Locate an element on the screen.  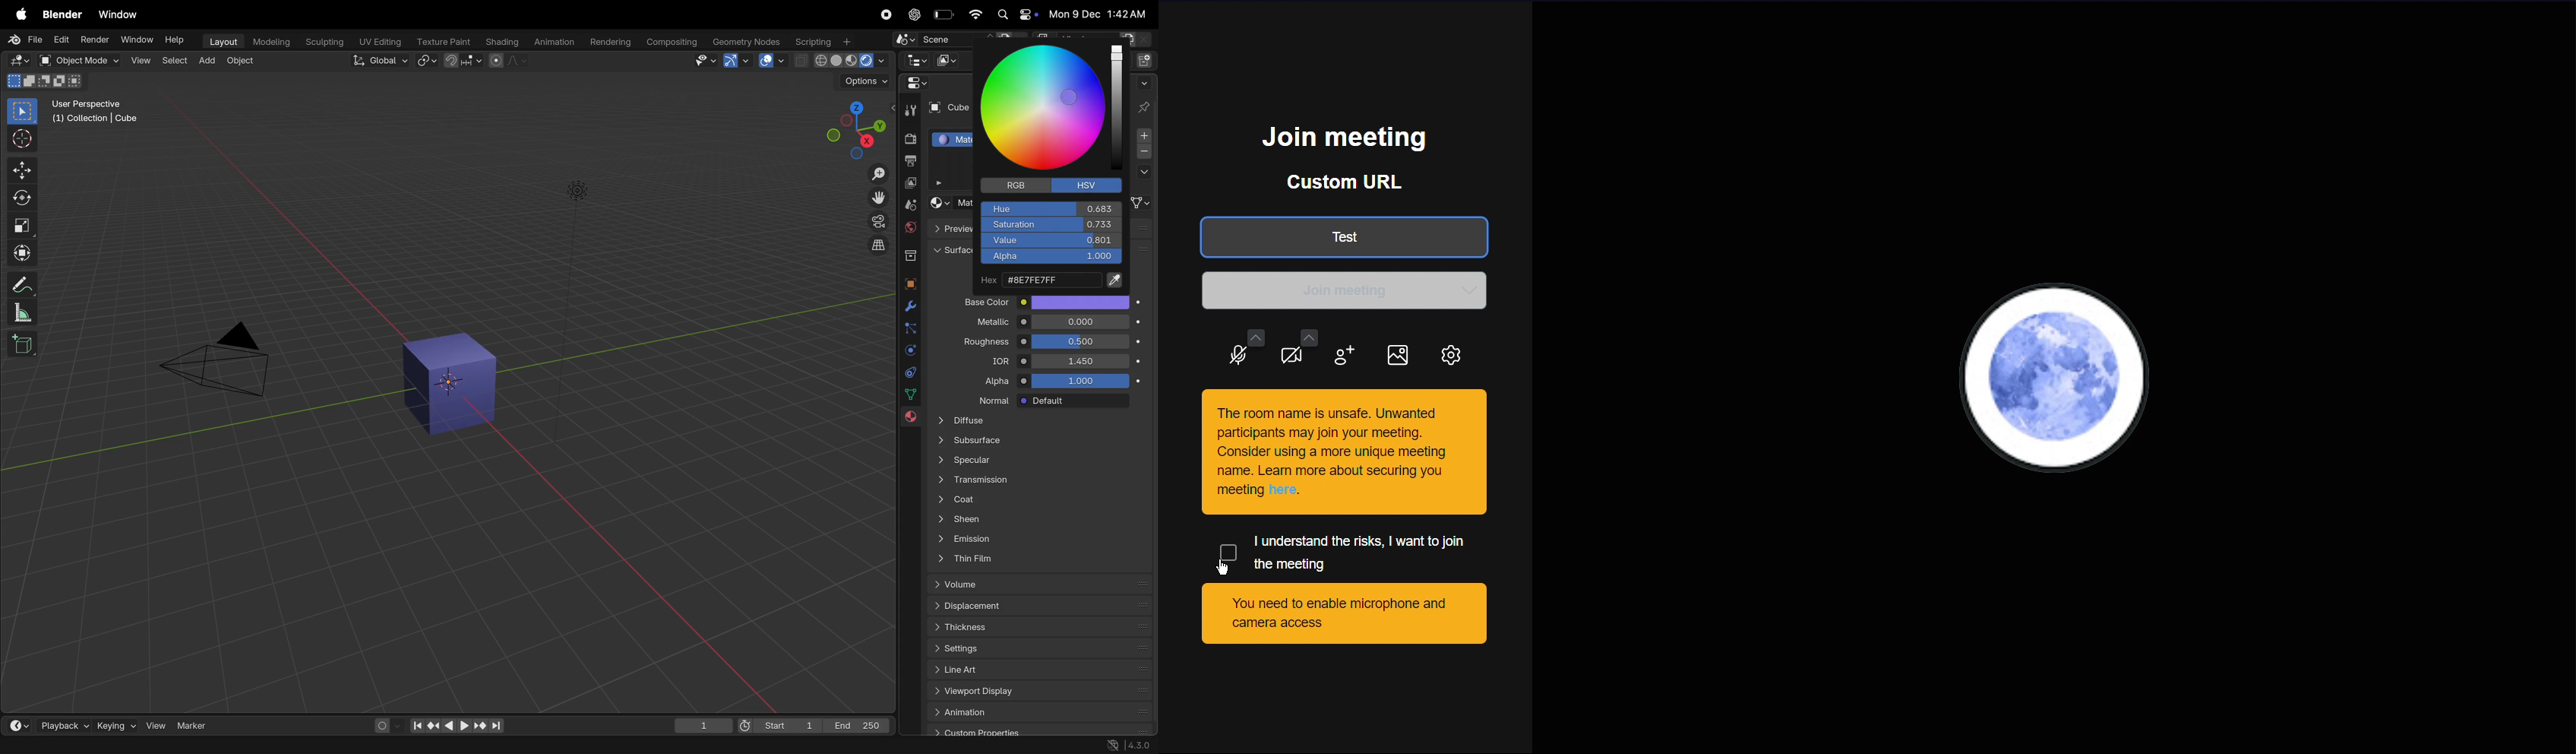
tools is located at coordinates (910, 109).